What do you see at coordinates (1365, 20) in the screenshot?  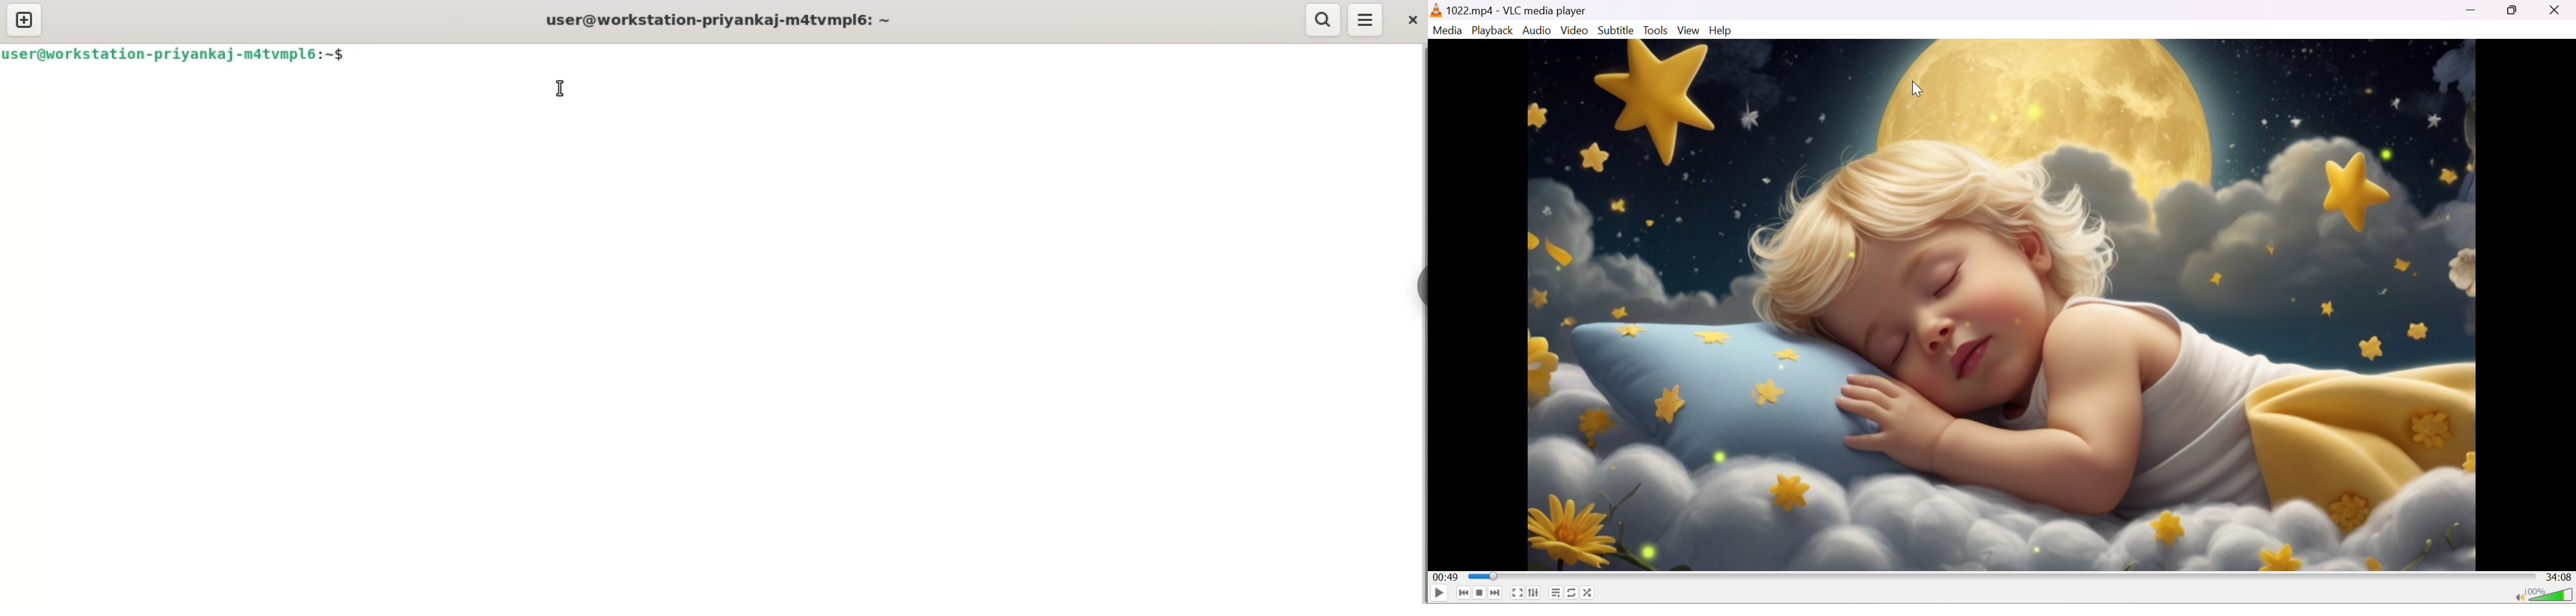 I see `menu` at bounding box center [1365, 20].